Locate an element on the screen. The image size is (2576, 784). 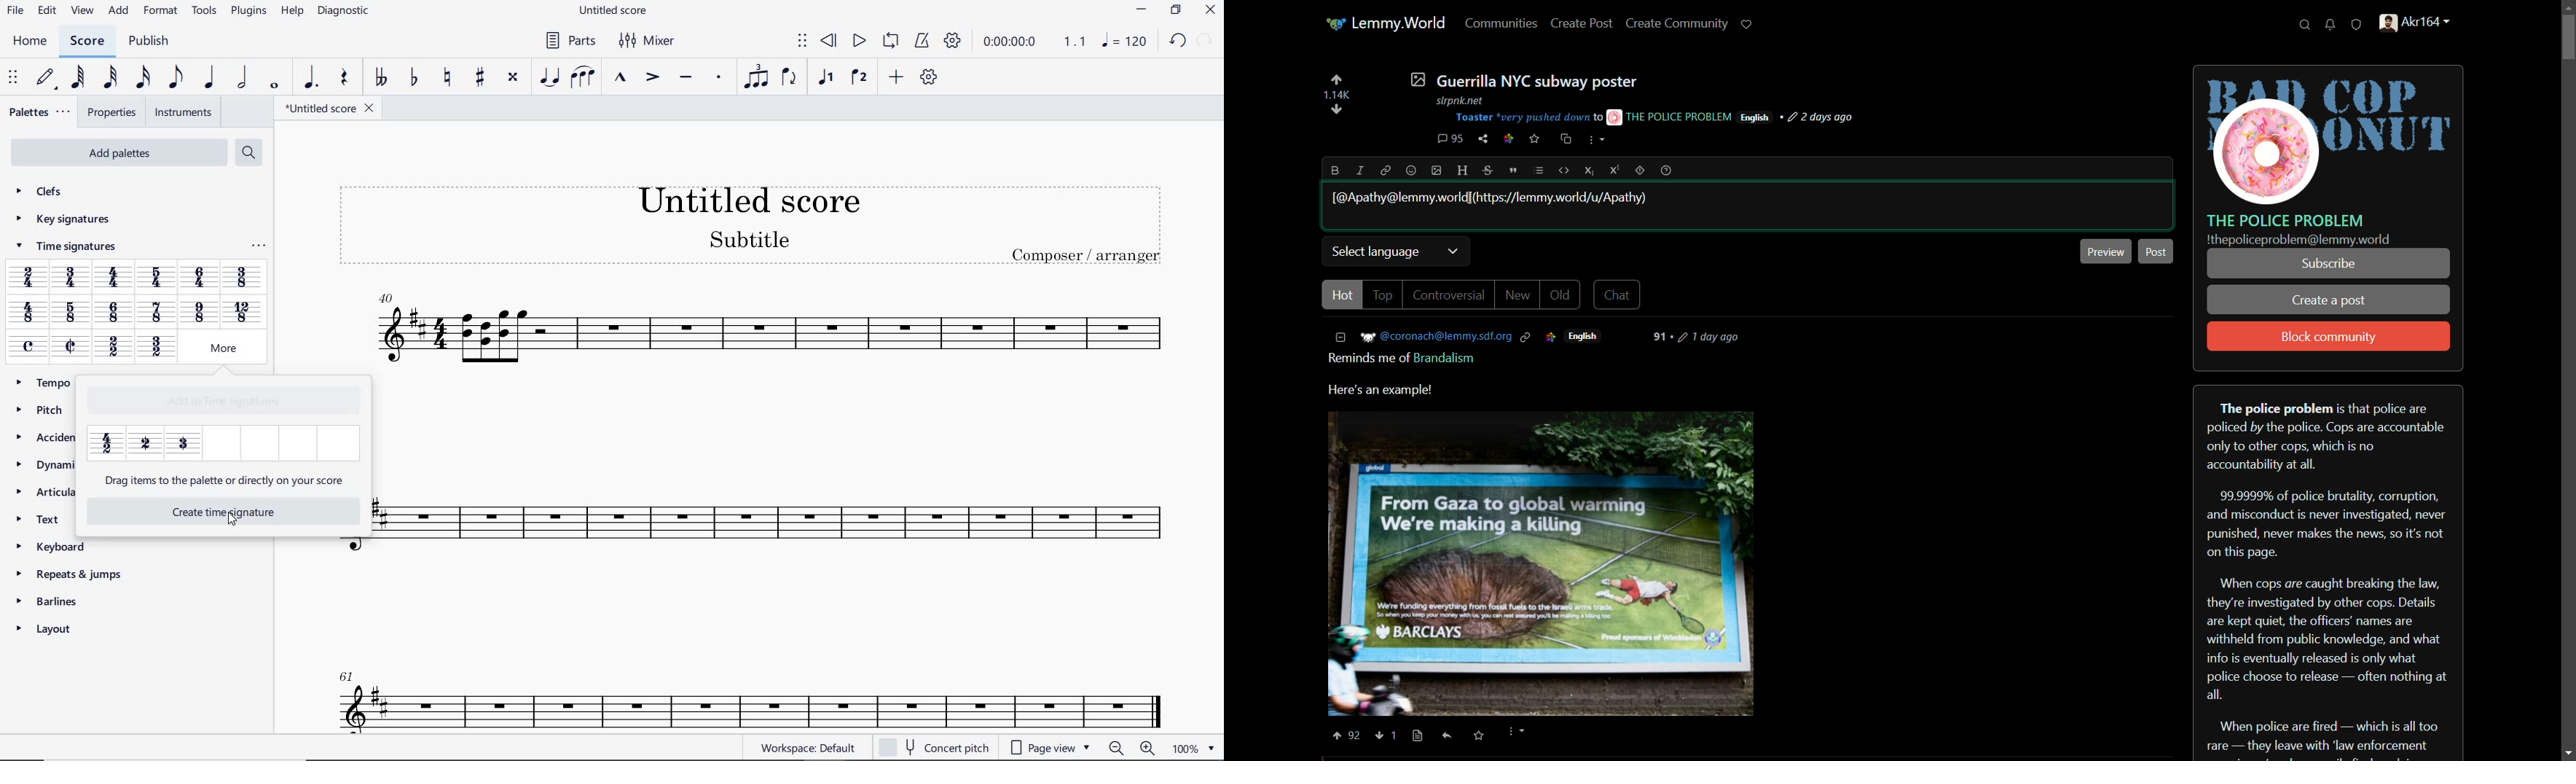
more is located at coordinates (217, 348).